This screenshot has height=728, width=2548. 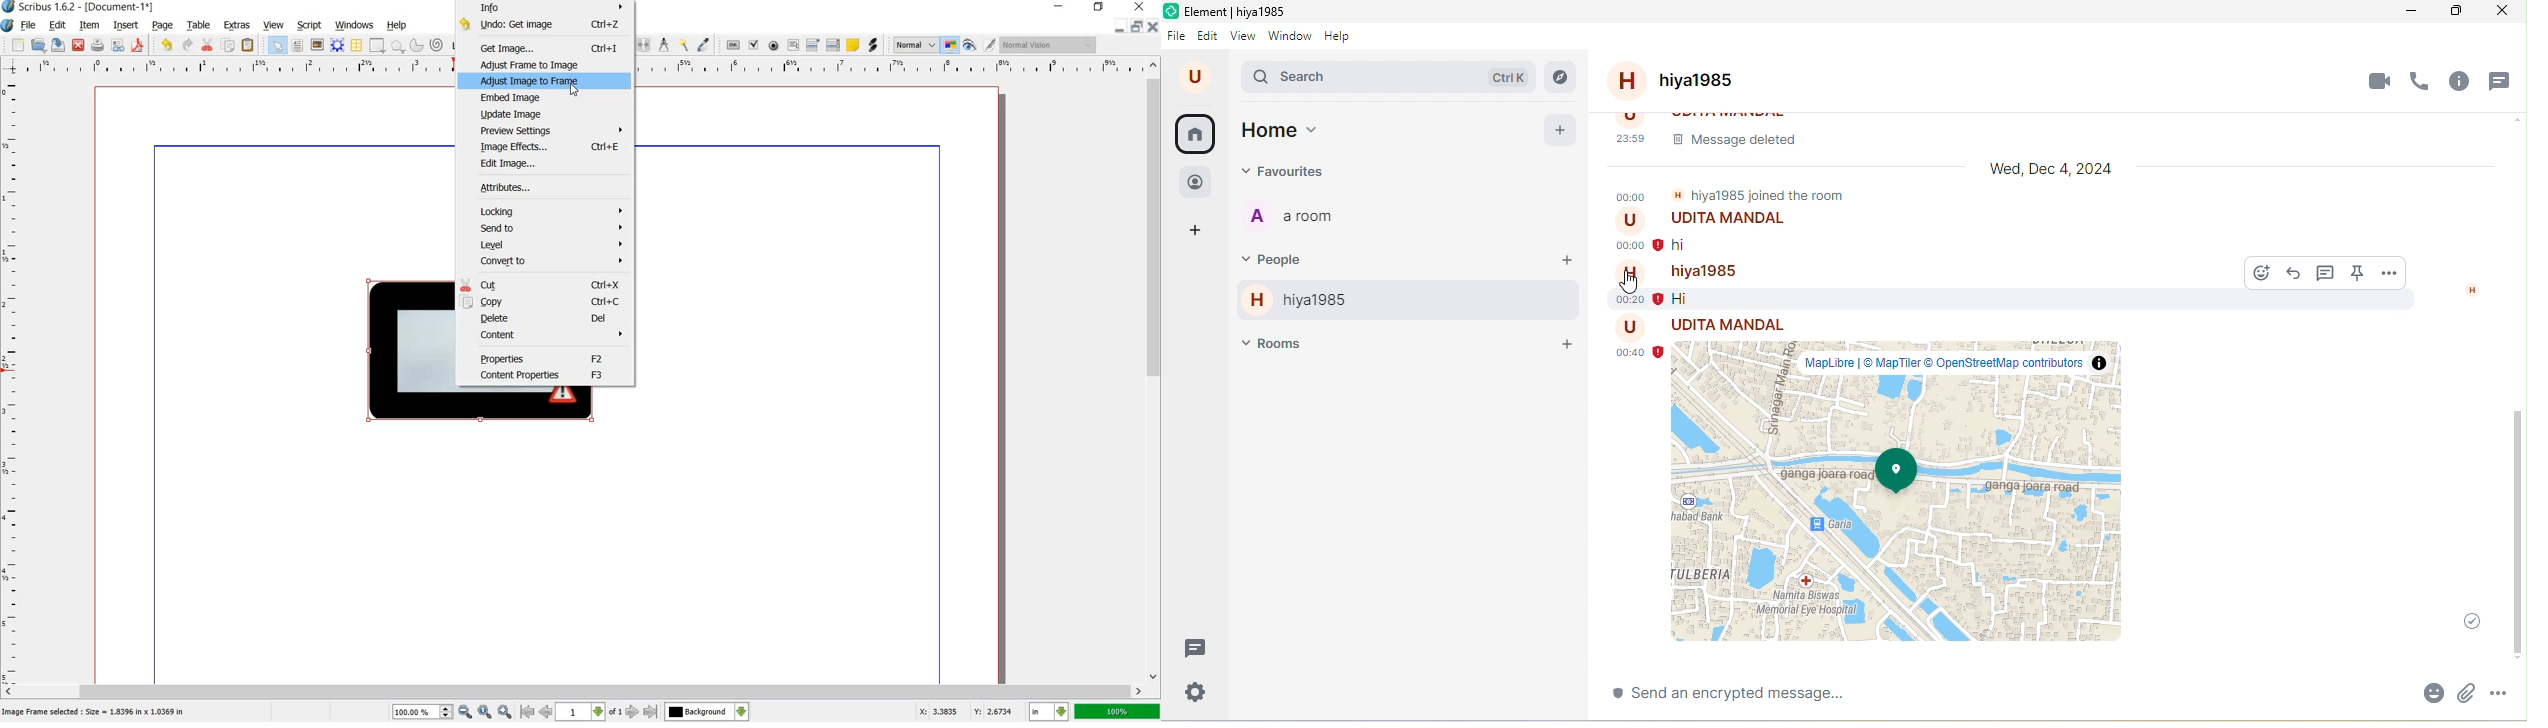 I want to click on explore rooms, so click(x=1560, y=78).